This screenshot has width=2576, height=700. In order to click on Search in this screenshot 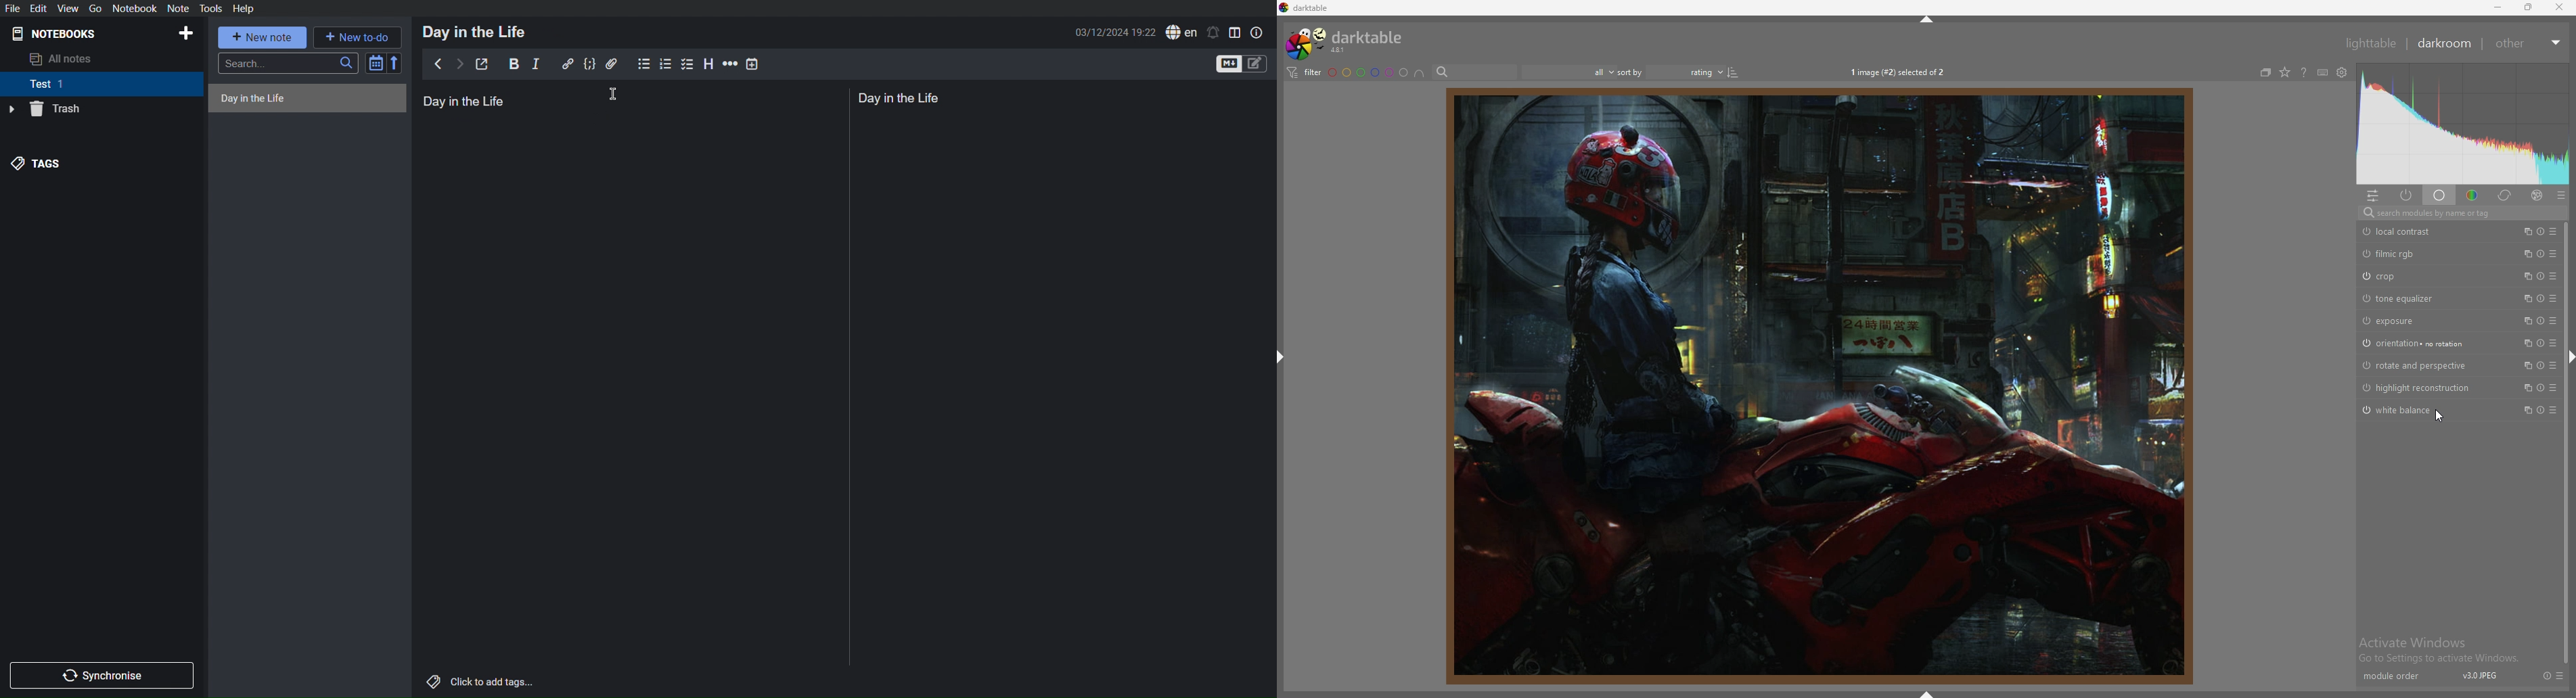, I will do `click(288, 64)`.